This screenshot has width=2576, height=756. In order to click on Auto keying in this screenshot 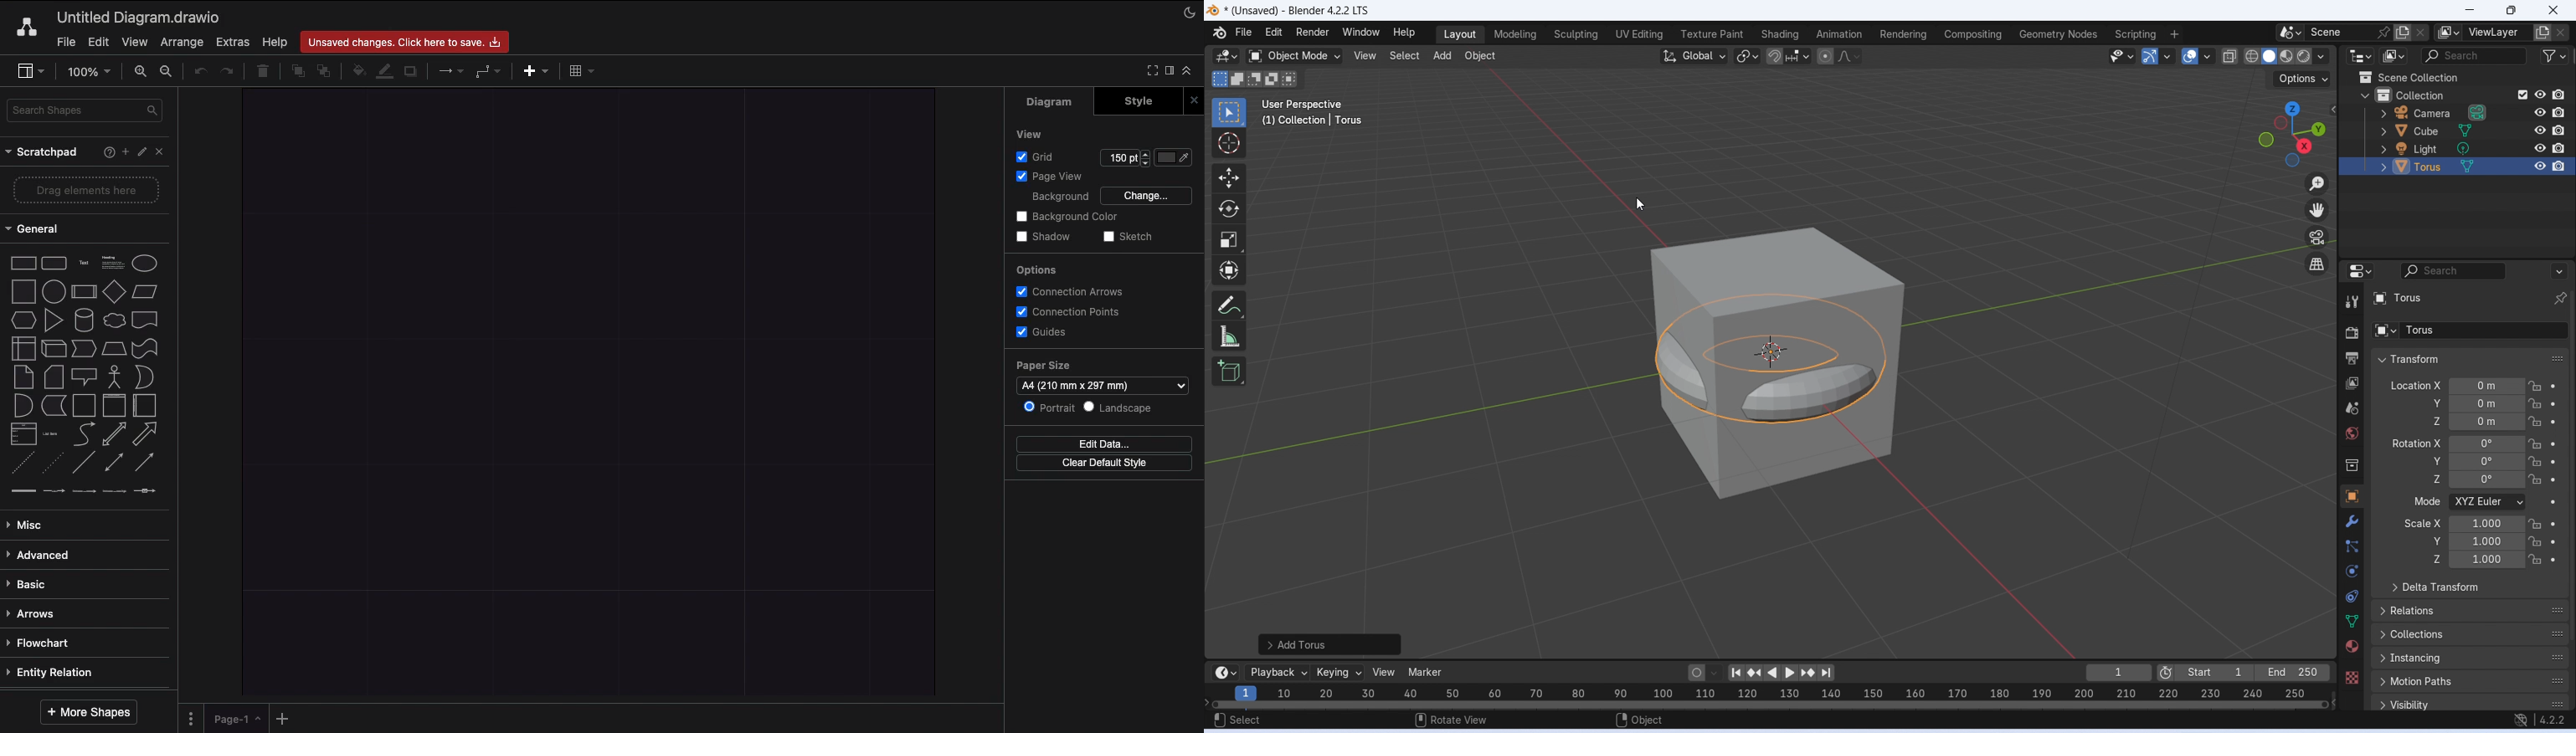, I will do `click(1696, 672)`.